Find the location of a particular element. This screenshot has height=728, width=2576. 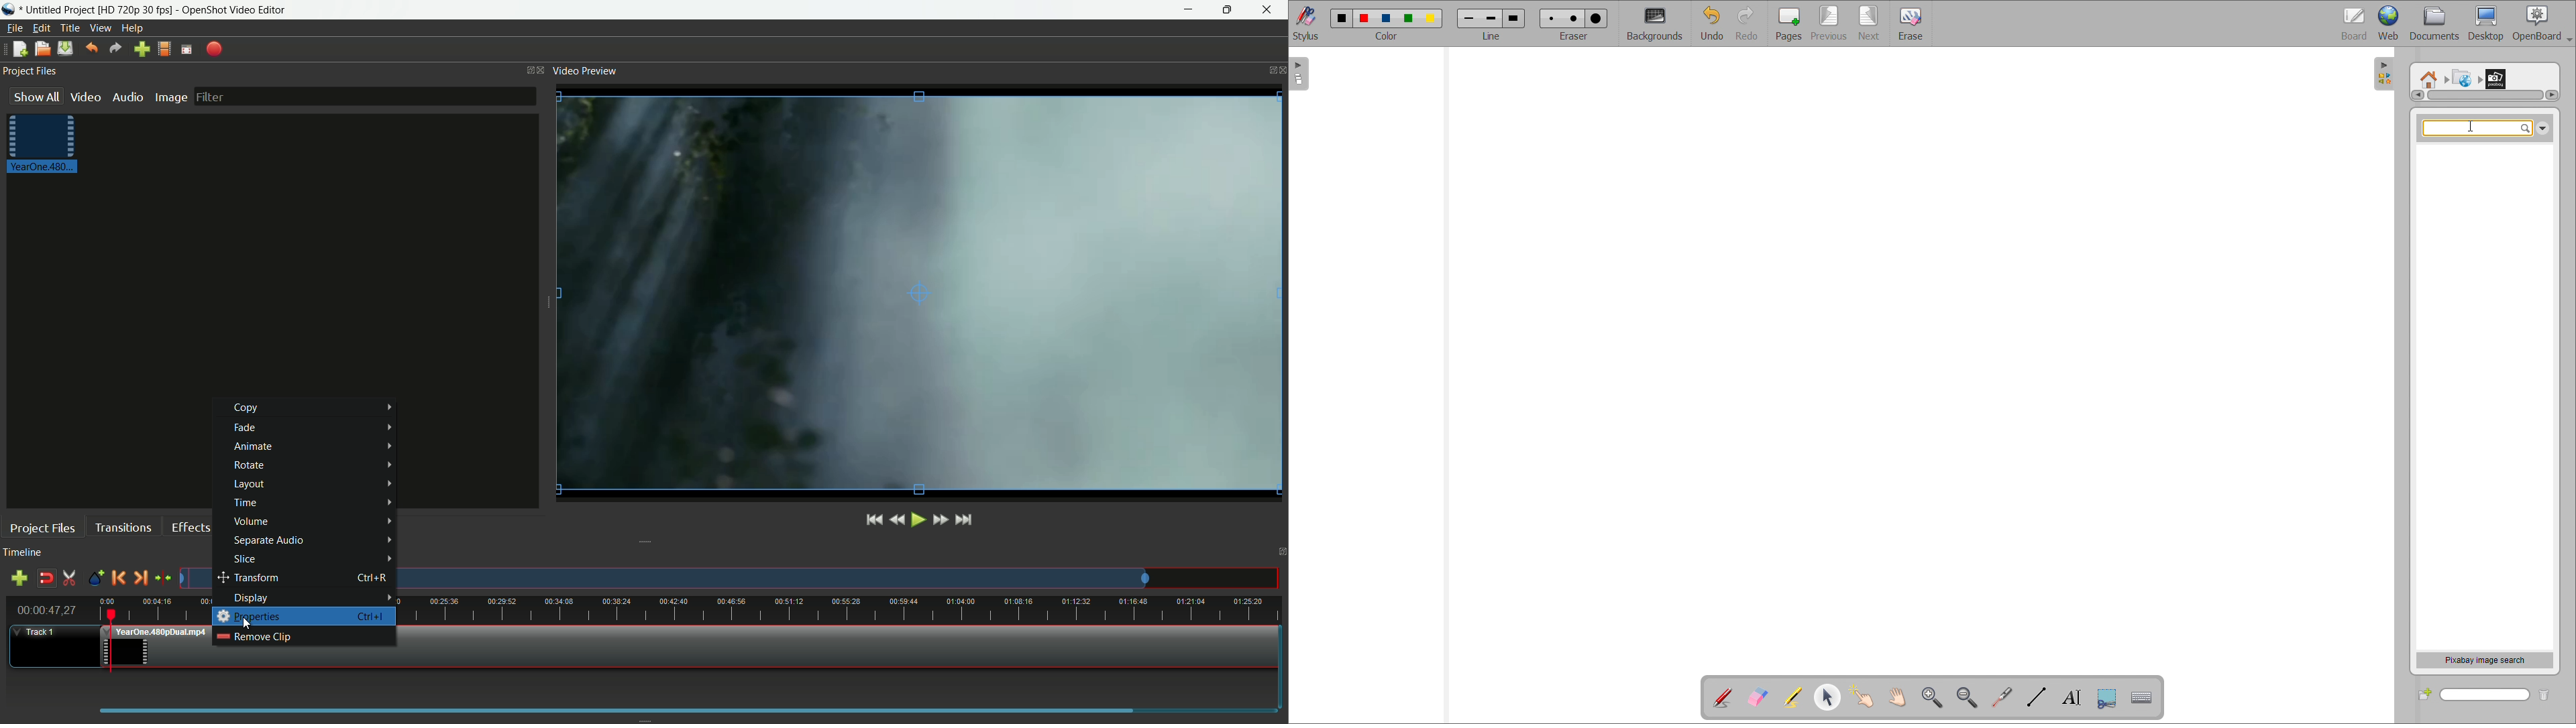

Large eraser is located at coordinates (1599, 16).